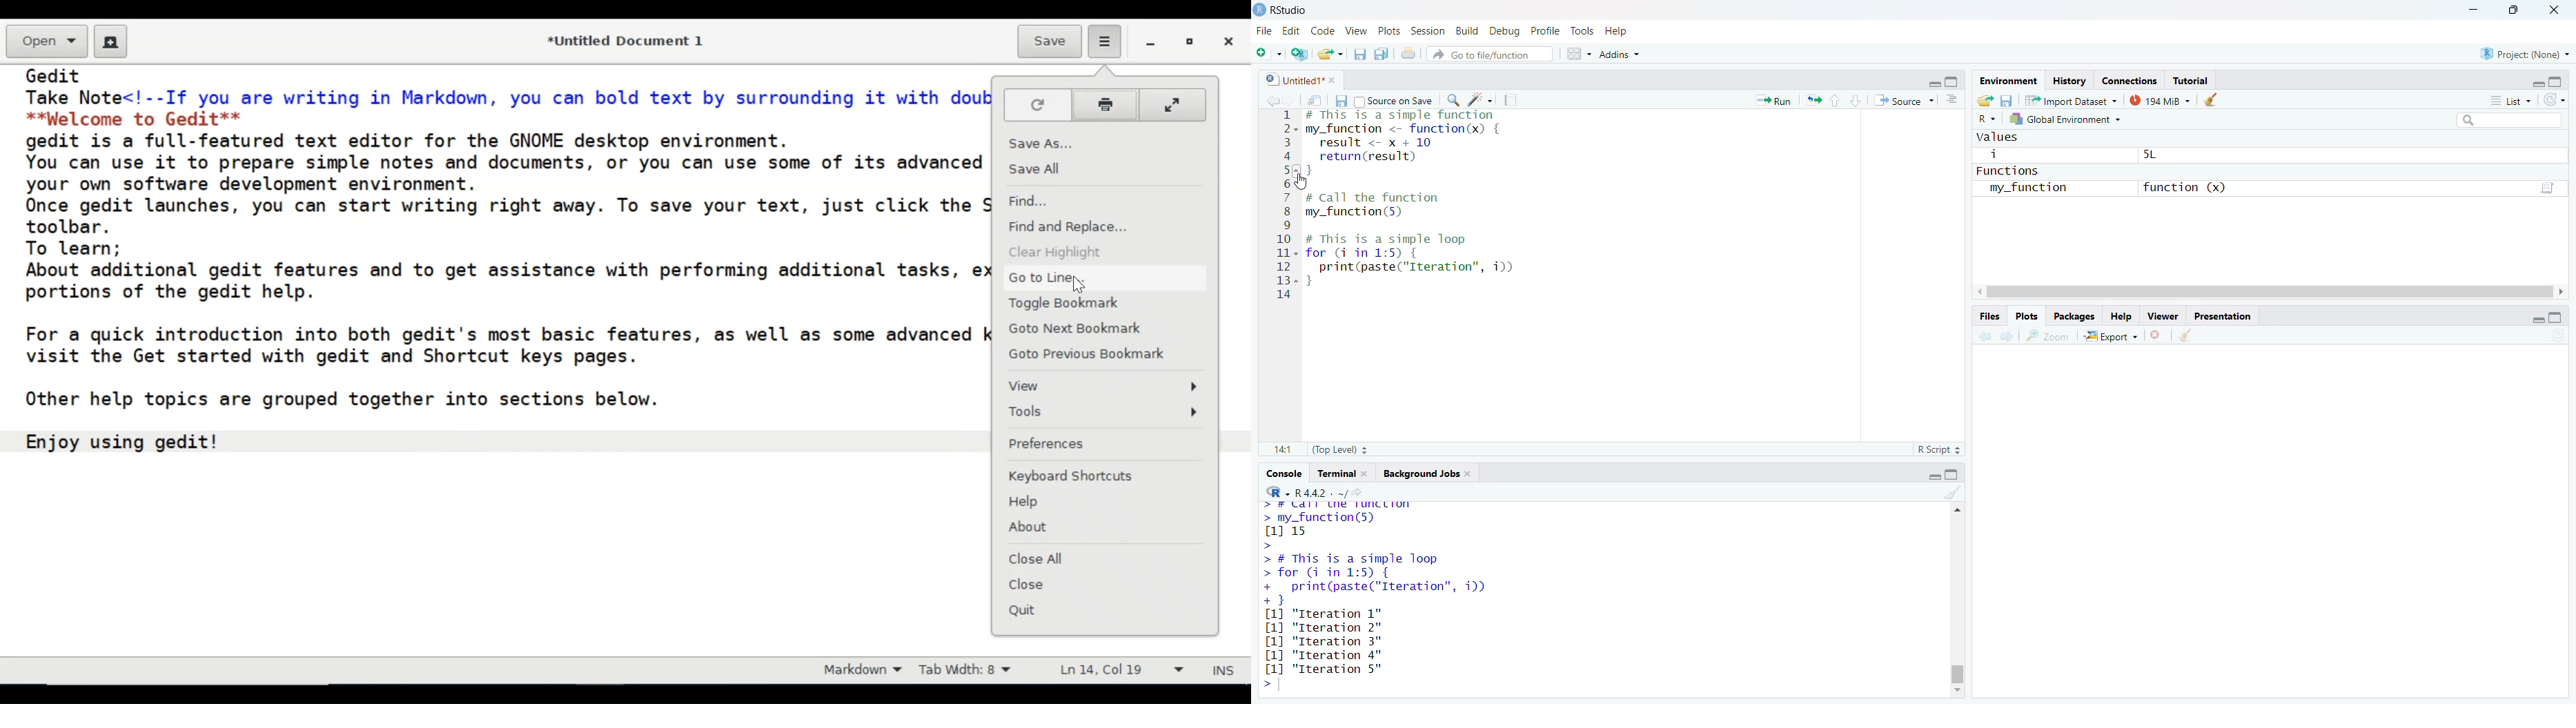 The width and height of the screenshot is (2576, 728). What do you see at coordinates (1776, 100) in the screenshot?
I see `run the current line or selection` at bounding box center [1776, 100].